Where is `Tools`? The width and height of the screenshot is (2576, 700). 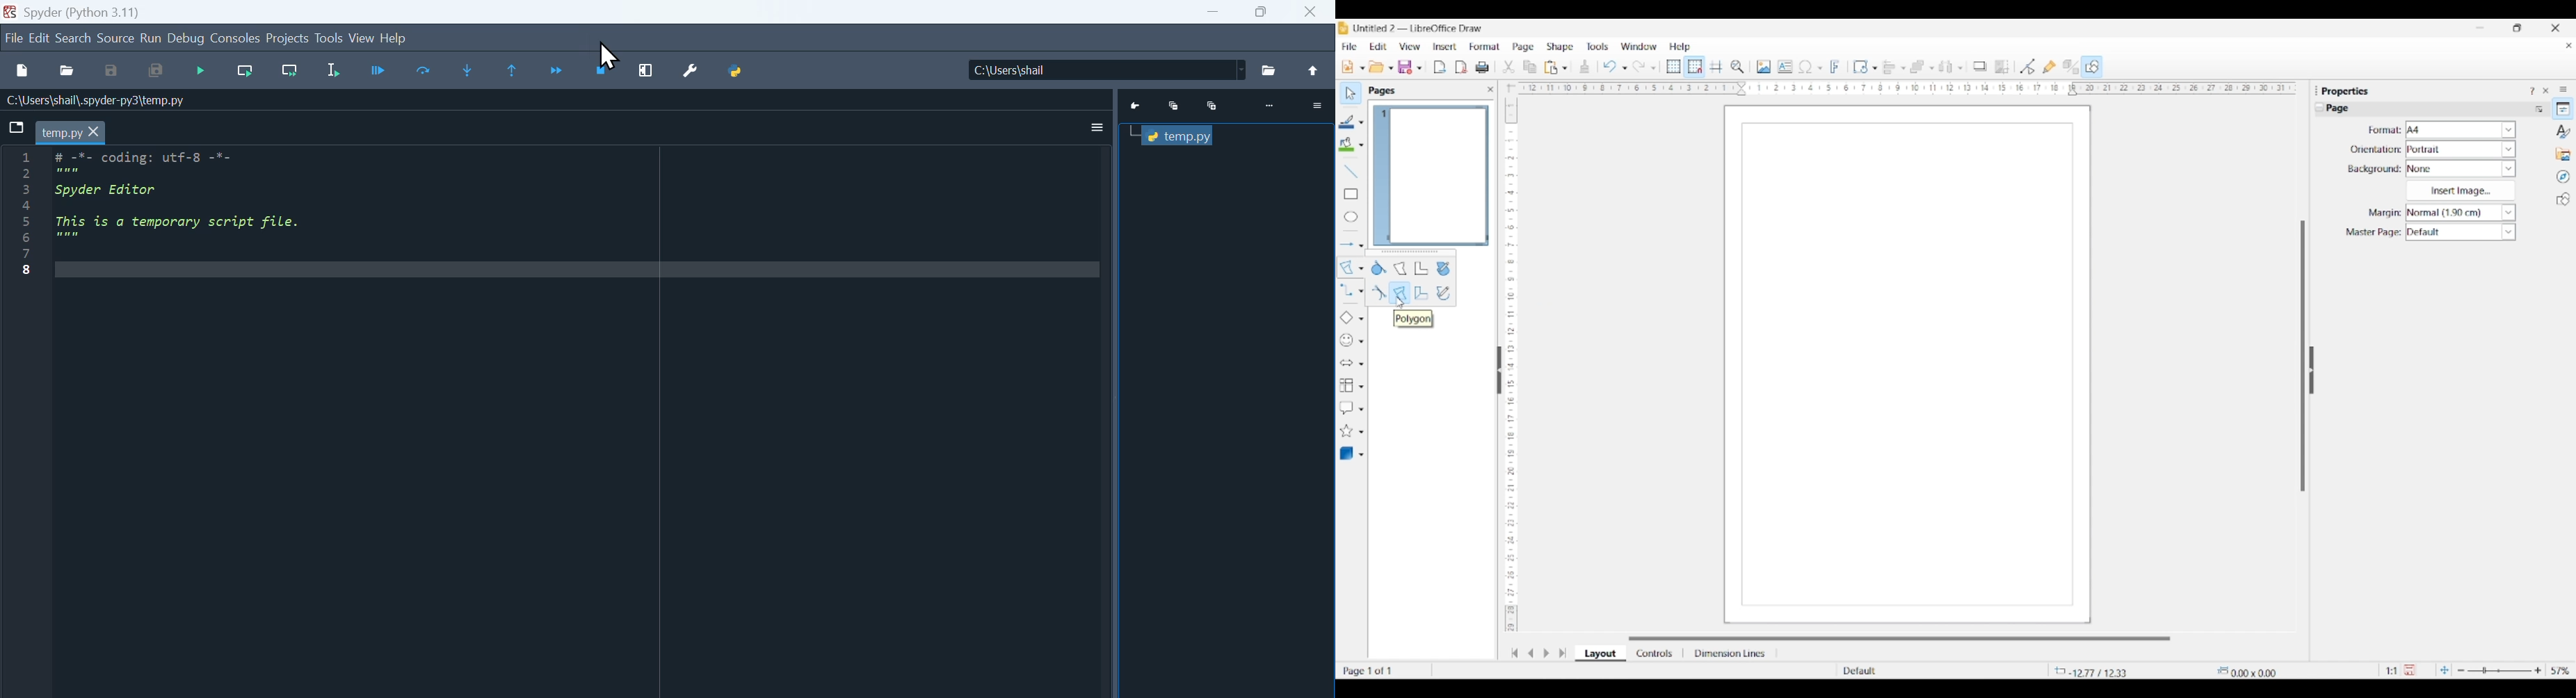 Tools is located at coordinates (1598, 46).